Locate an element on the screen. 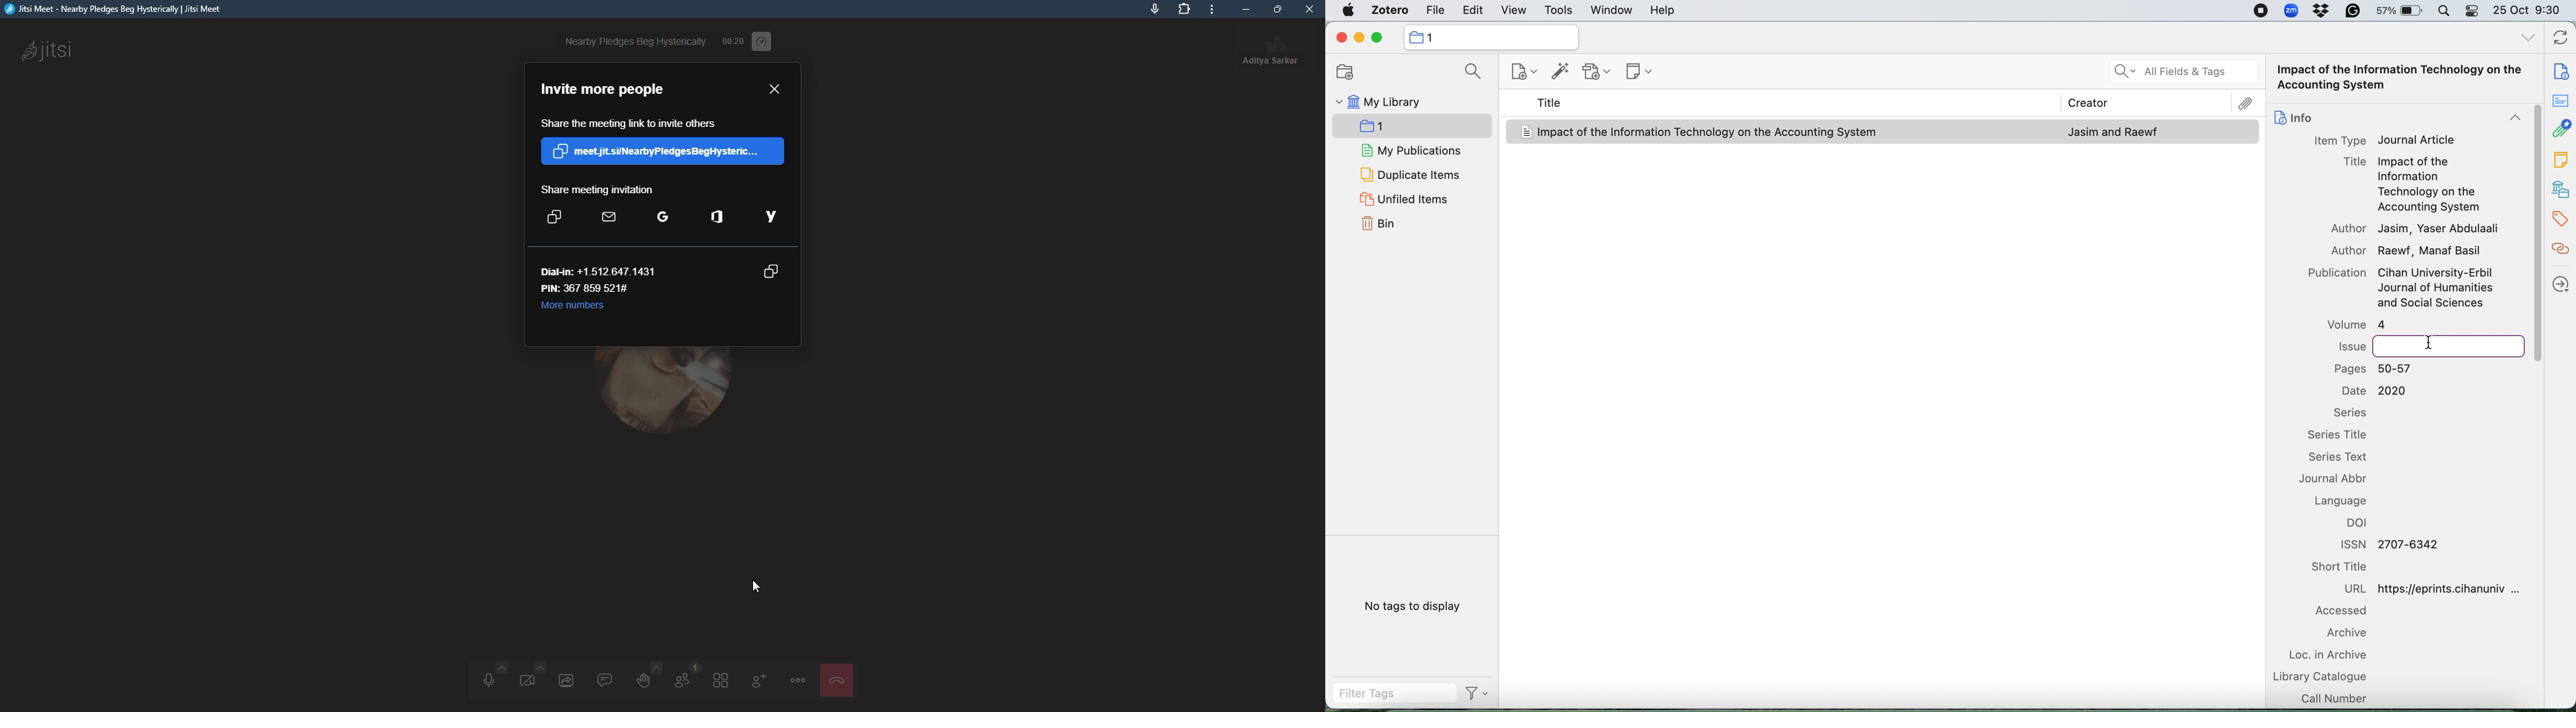  attachments is located at coordinates (2561, 131).